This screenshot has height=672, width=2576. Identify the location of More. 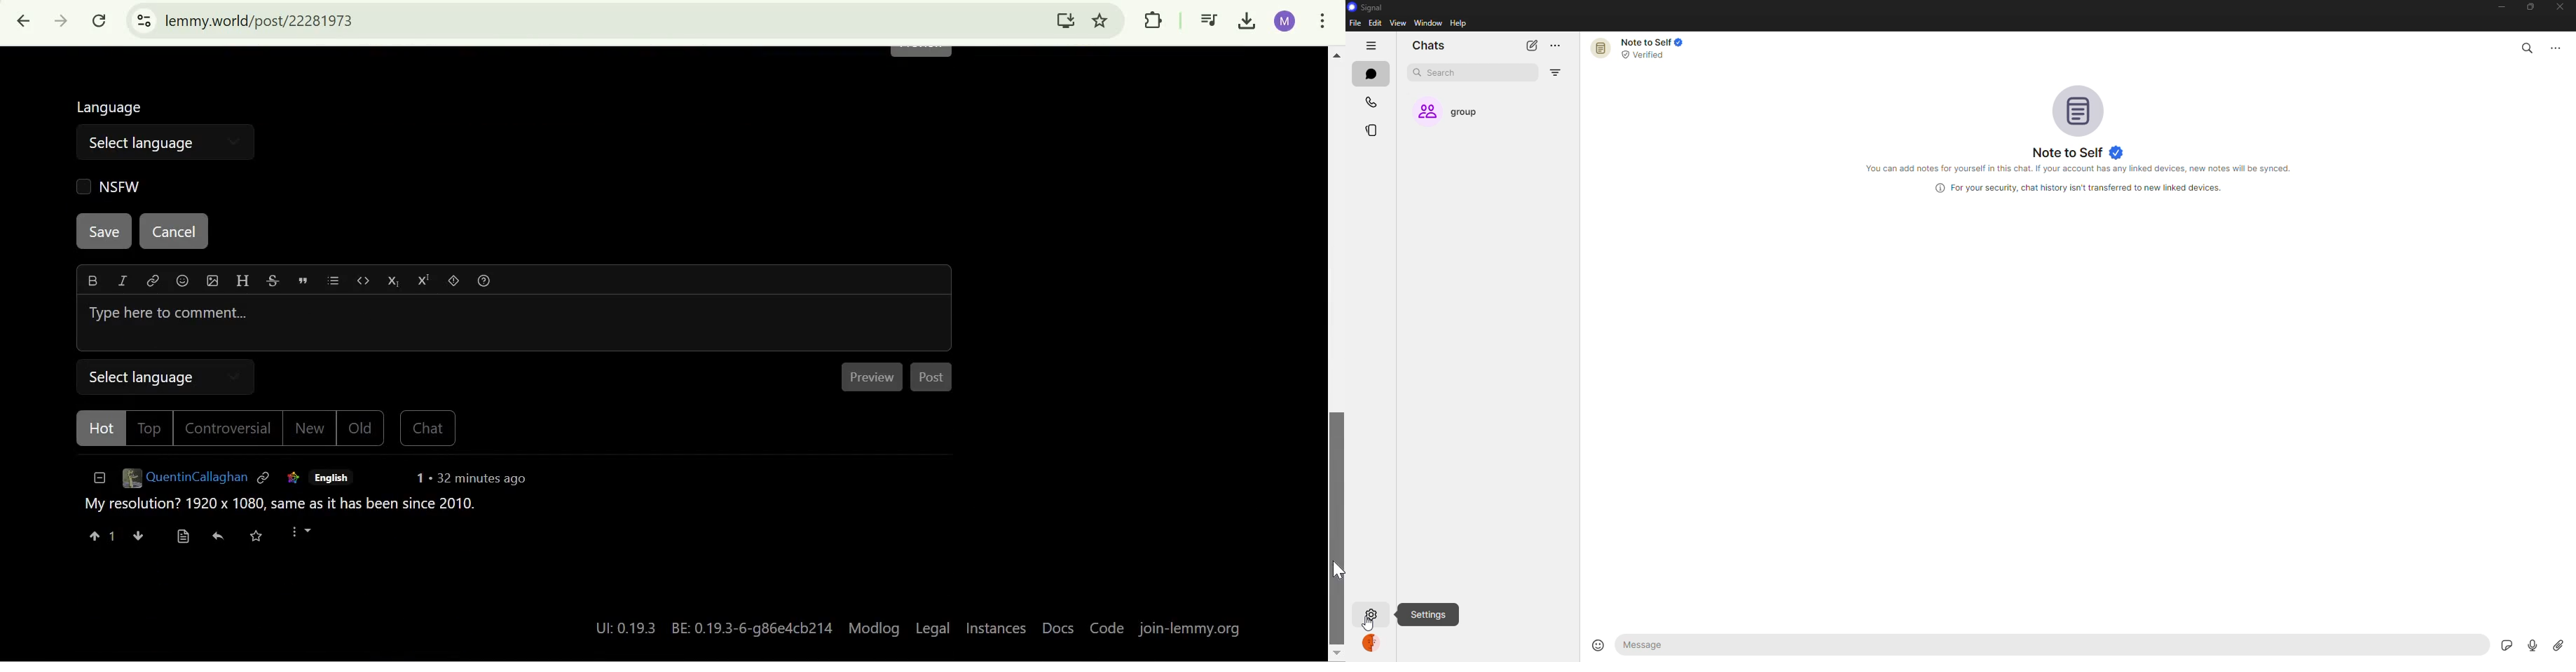
(309, 537).